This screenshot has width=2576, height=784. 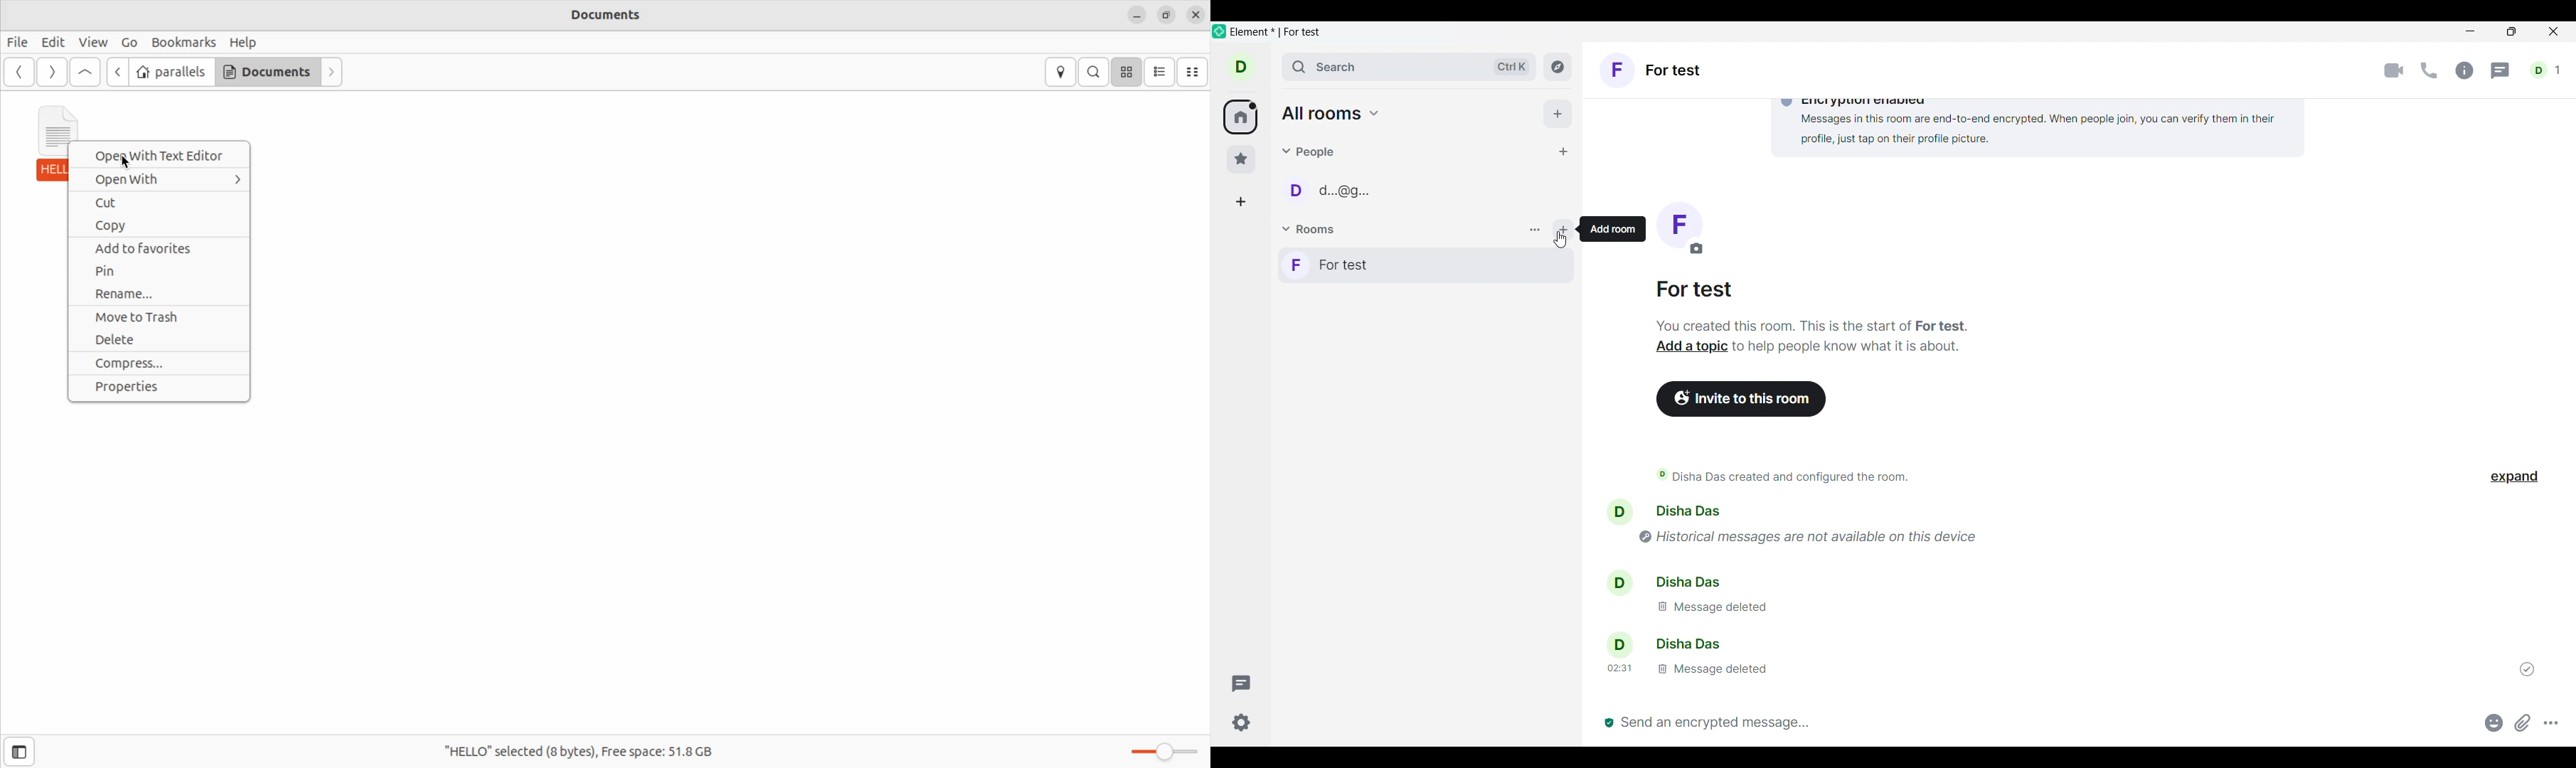 What do you see at coordinates (1241, 67) in the screenshot?
I see `Current account` at bounding box center [1241, 67].